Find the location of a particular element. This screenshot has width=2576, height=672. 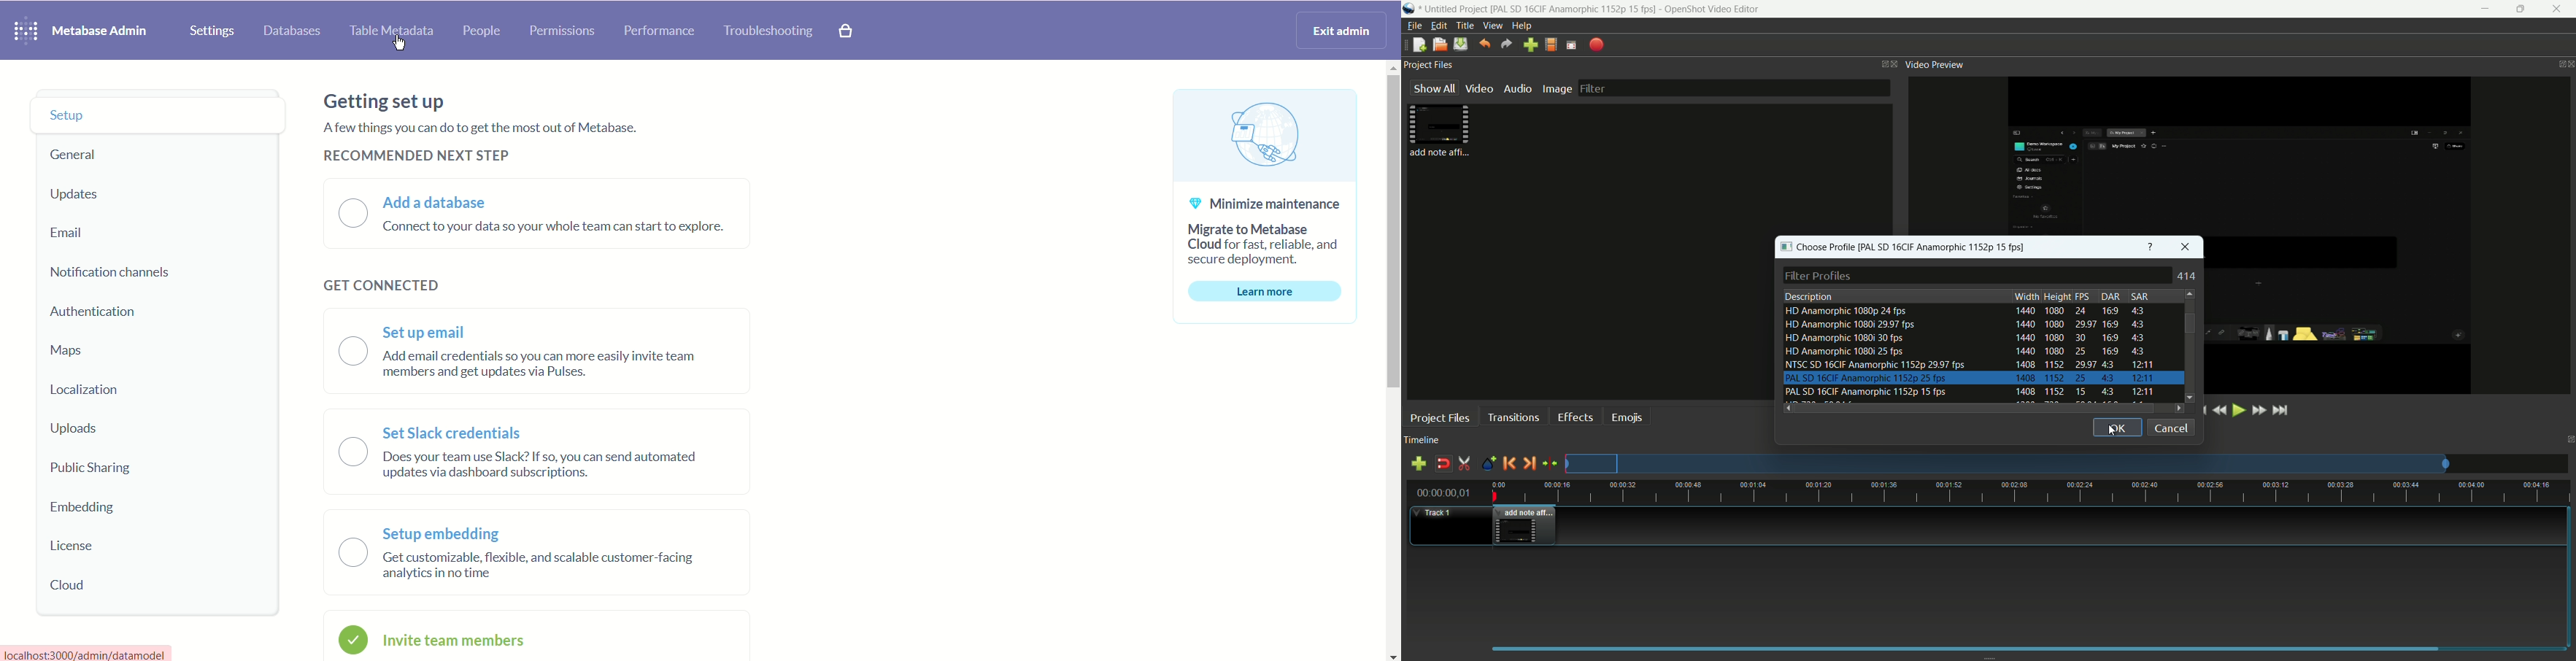

profile-1 is located at coordinates (1966, 311).